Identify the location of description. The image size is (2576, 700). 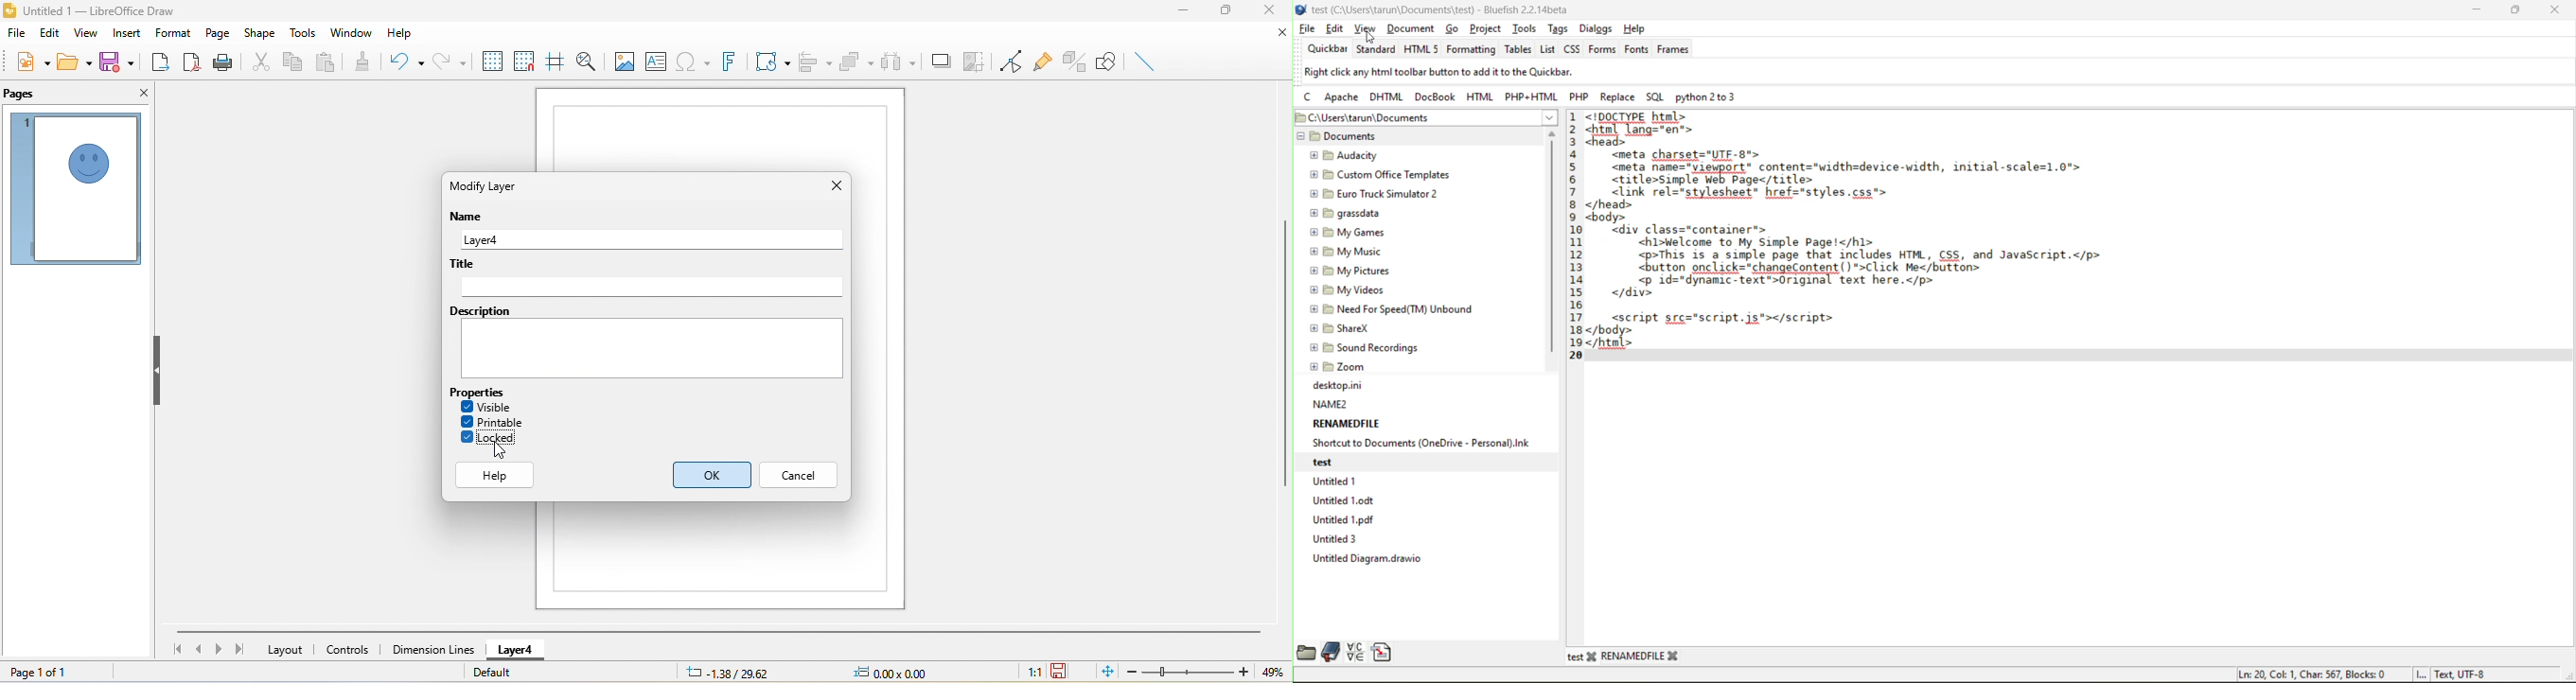
(646, 346).